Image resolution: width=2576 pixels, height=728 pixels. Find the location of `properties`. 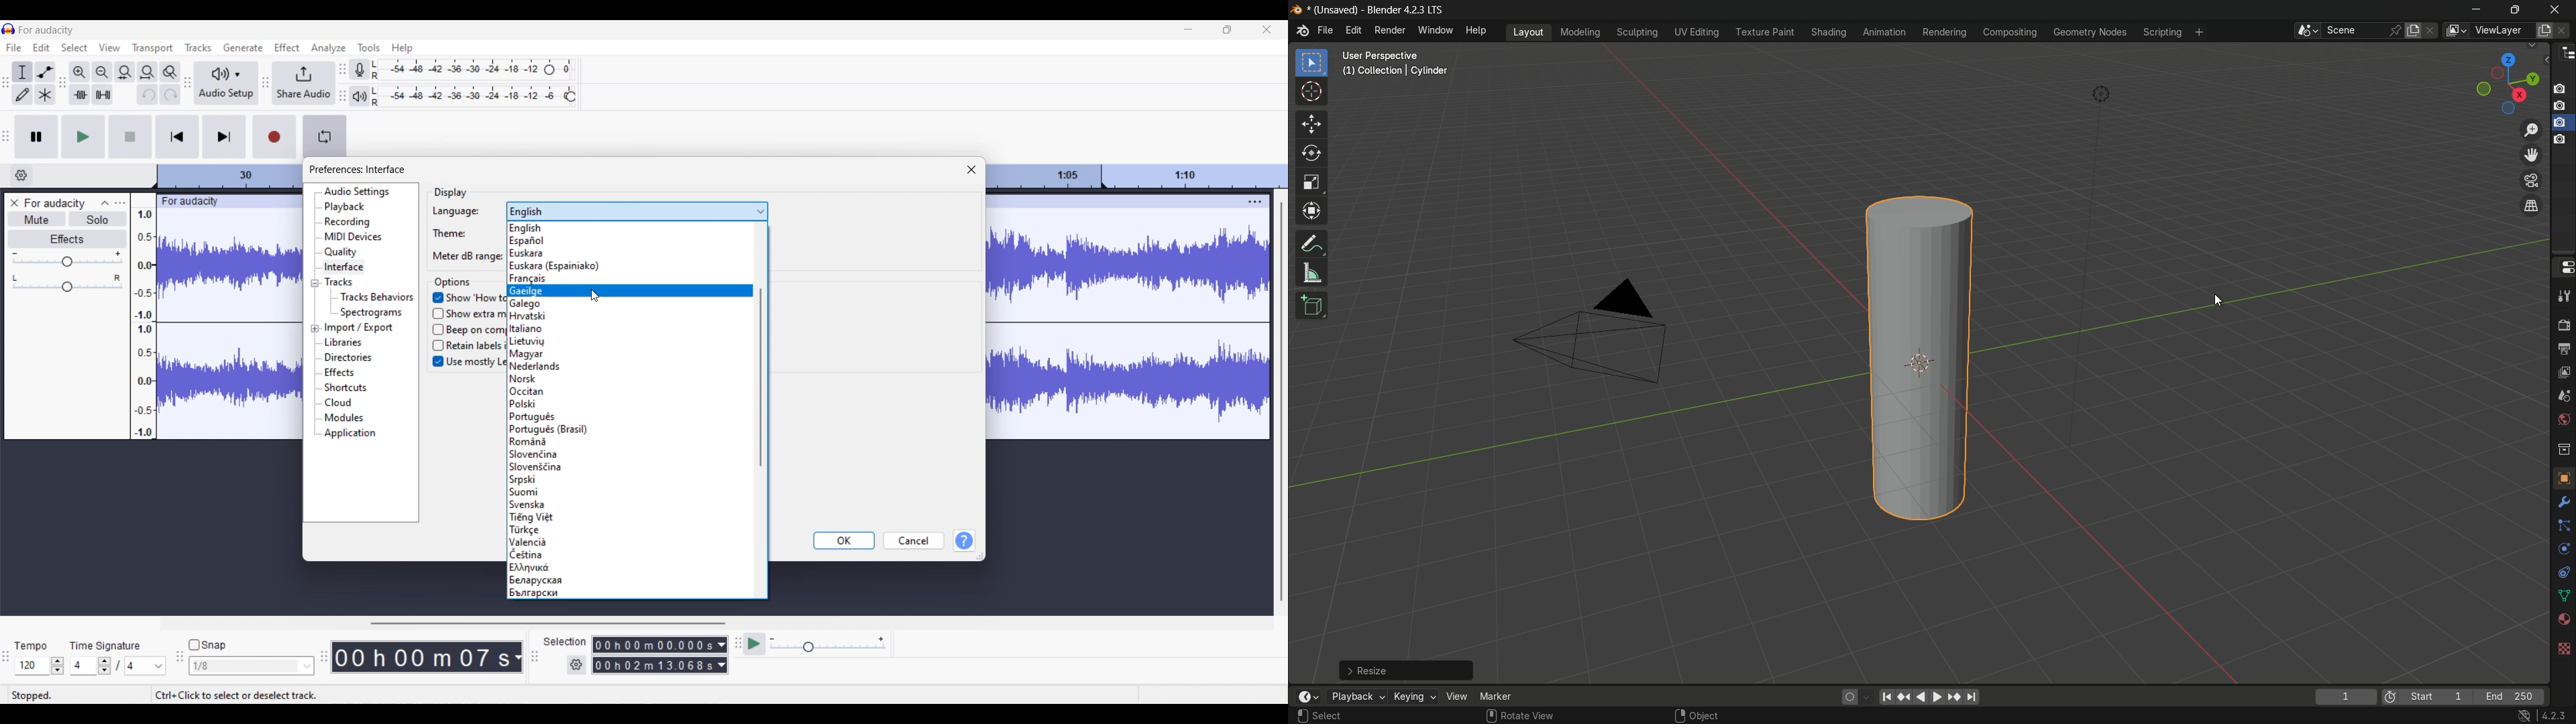

properties is located at coordinates (2563, 267).